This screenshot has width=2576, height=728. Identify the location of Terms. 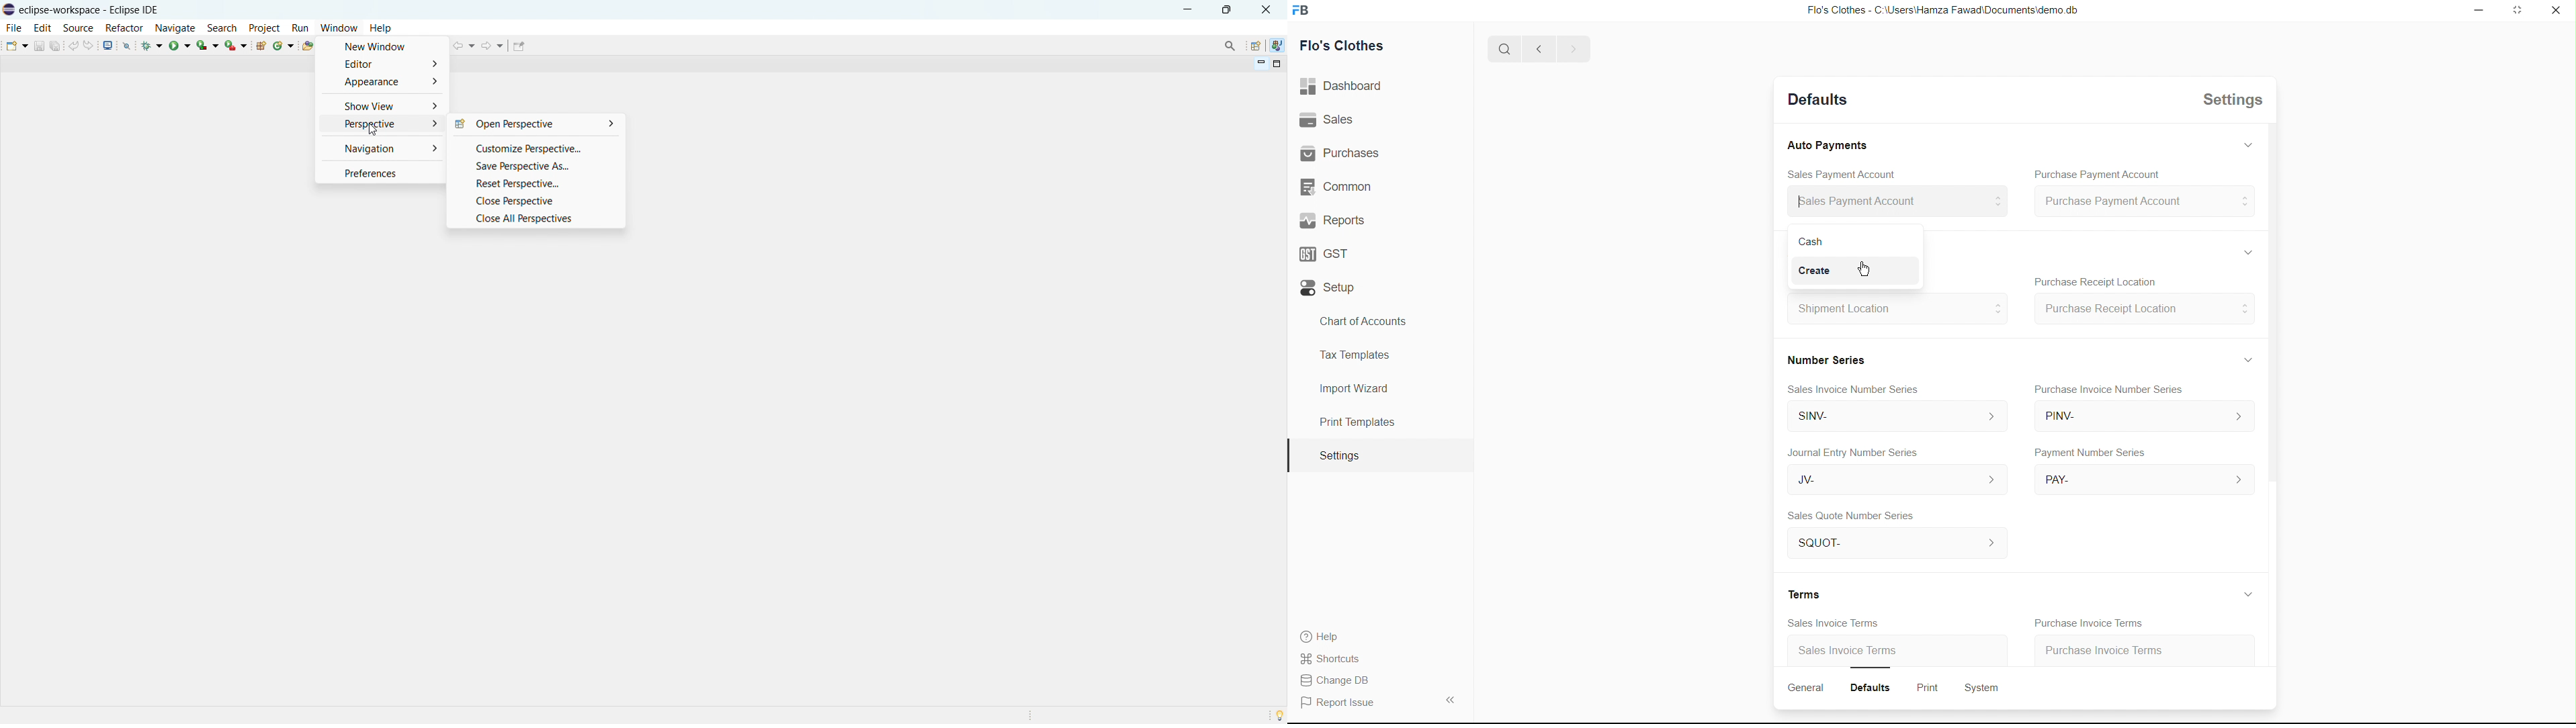
(1798, 595).